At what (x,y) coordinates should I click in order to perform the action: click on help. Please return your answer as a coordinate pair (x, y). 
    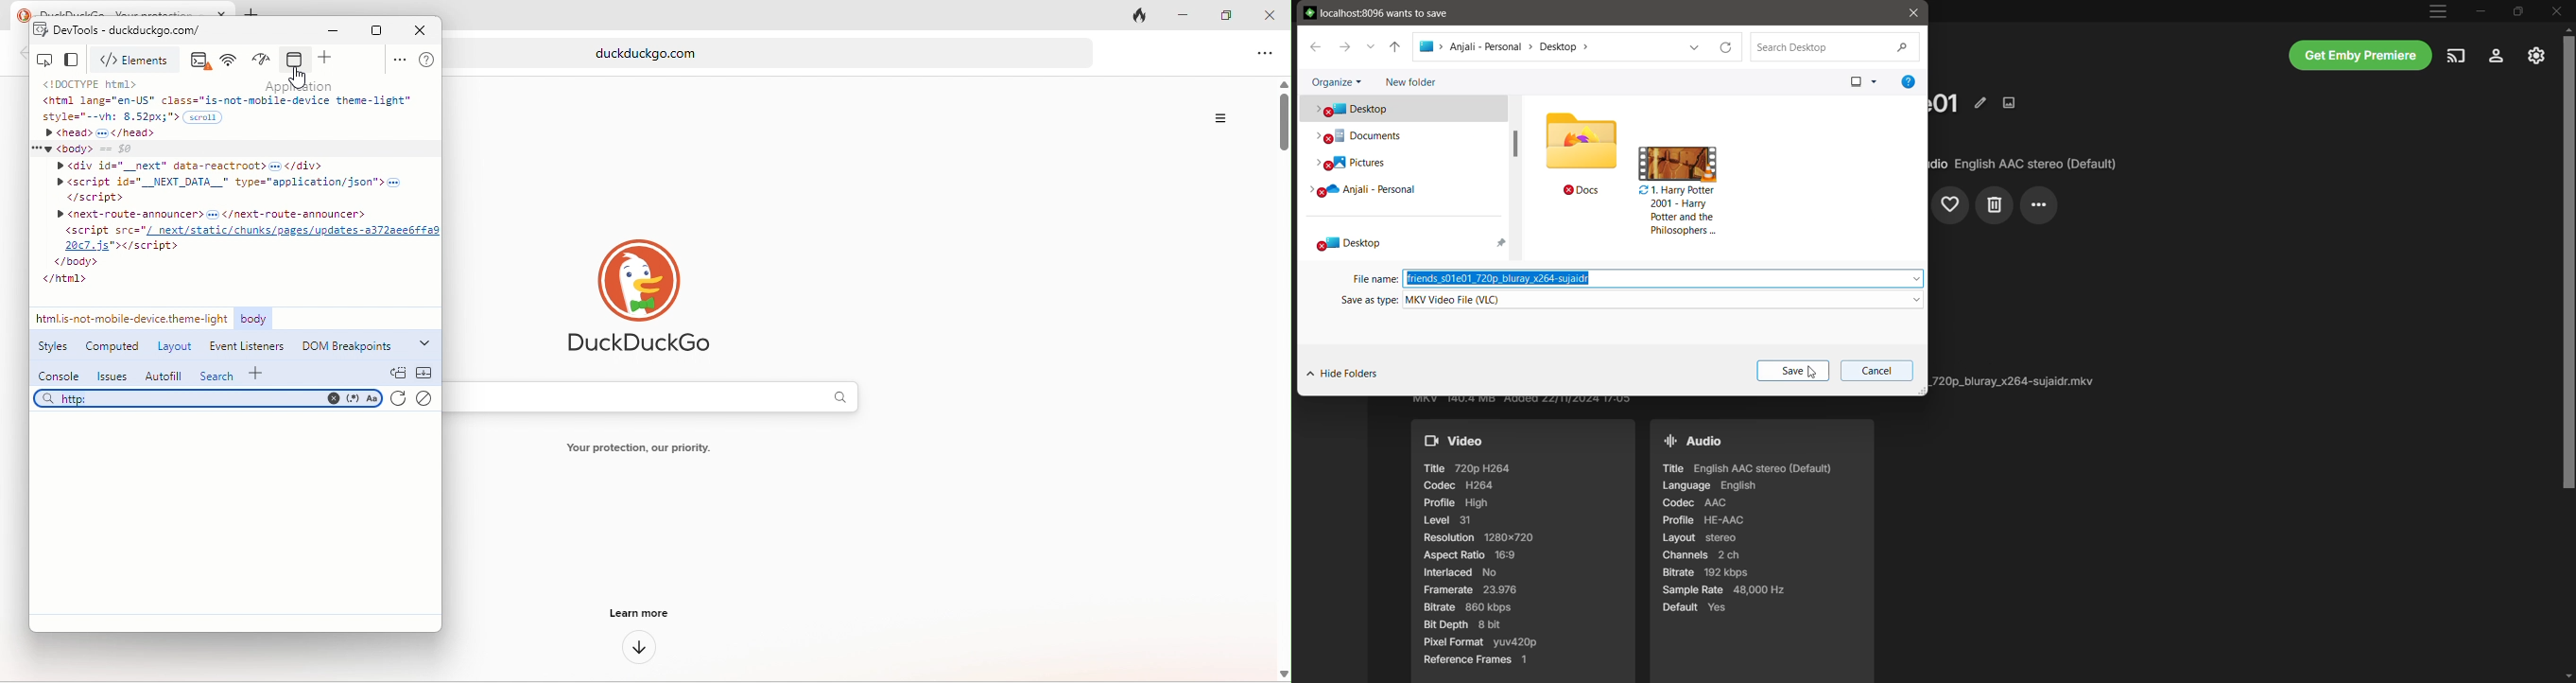
    Looking at the image, I should click on (427, 61).